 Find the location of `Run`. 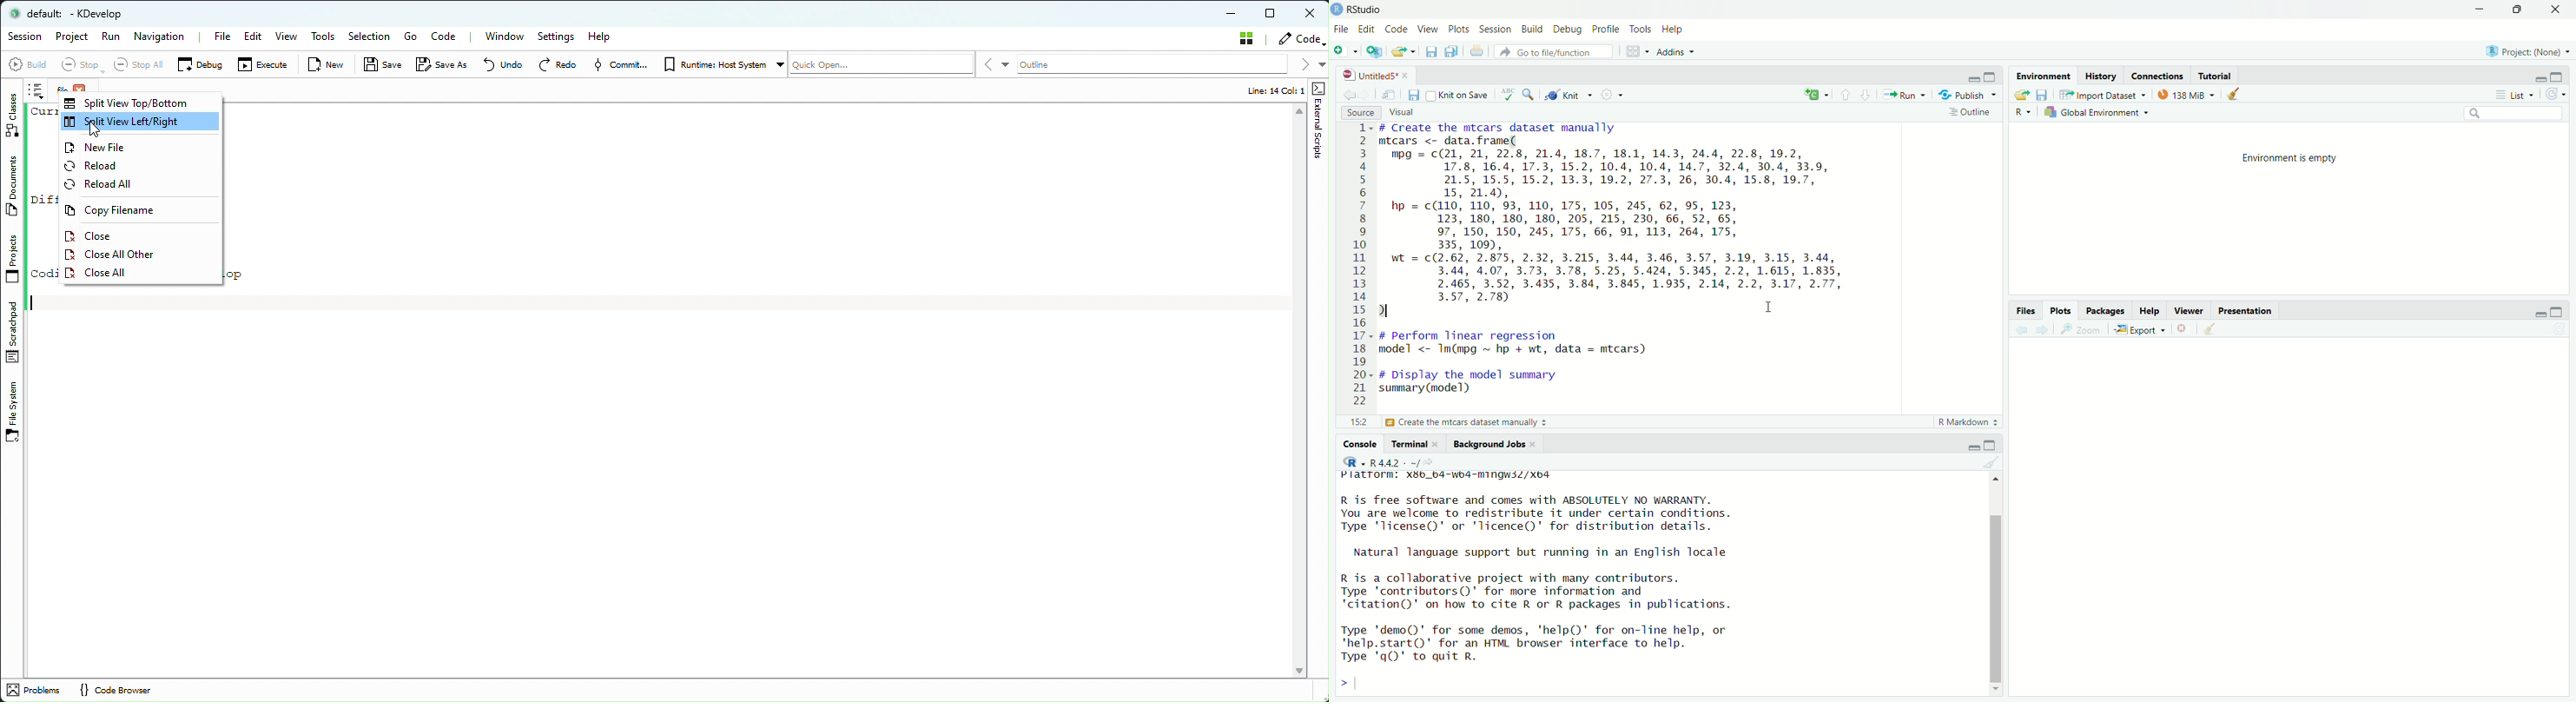

Run is located at coordinates (114, 40).